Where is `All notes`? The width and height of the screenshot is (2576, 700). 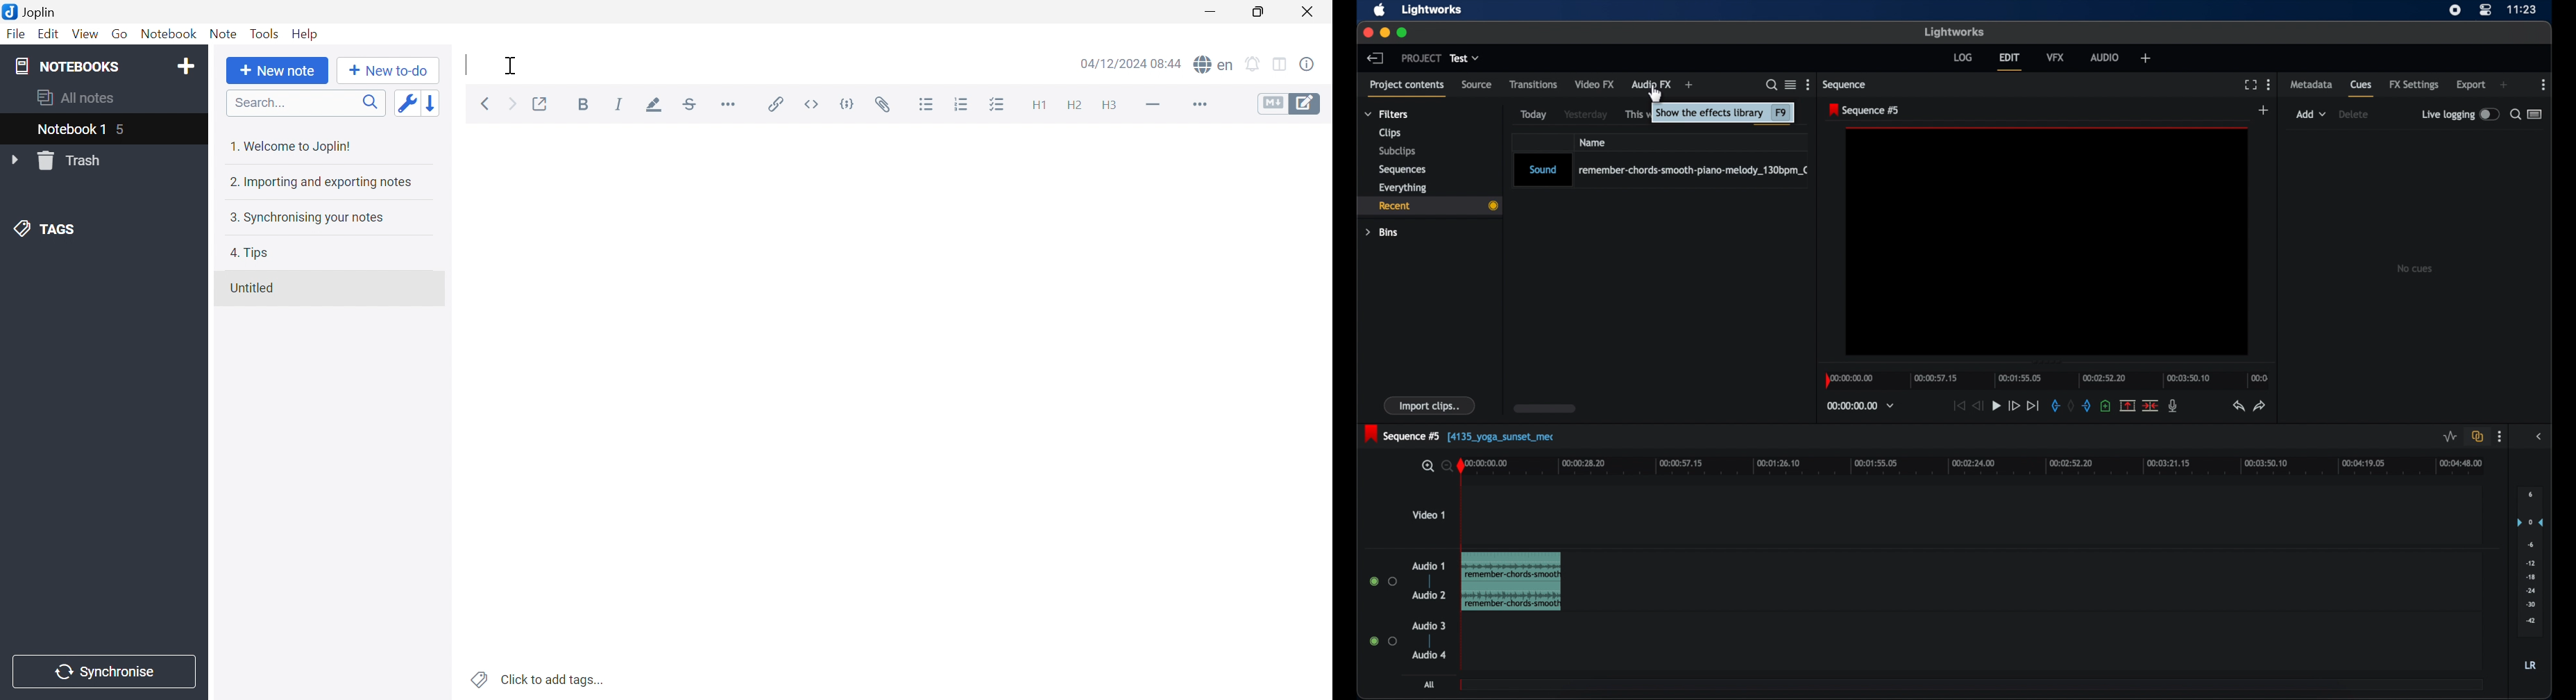
All notes is located at coordinates (77, 97).